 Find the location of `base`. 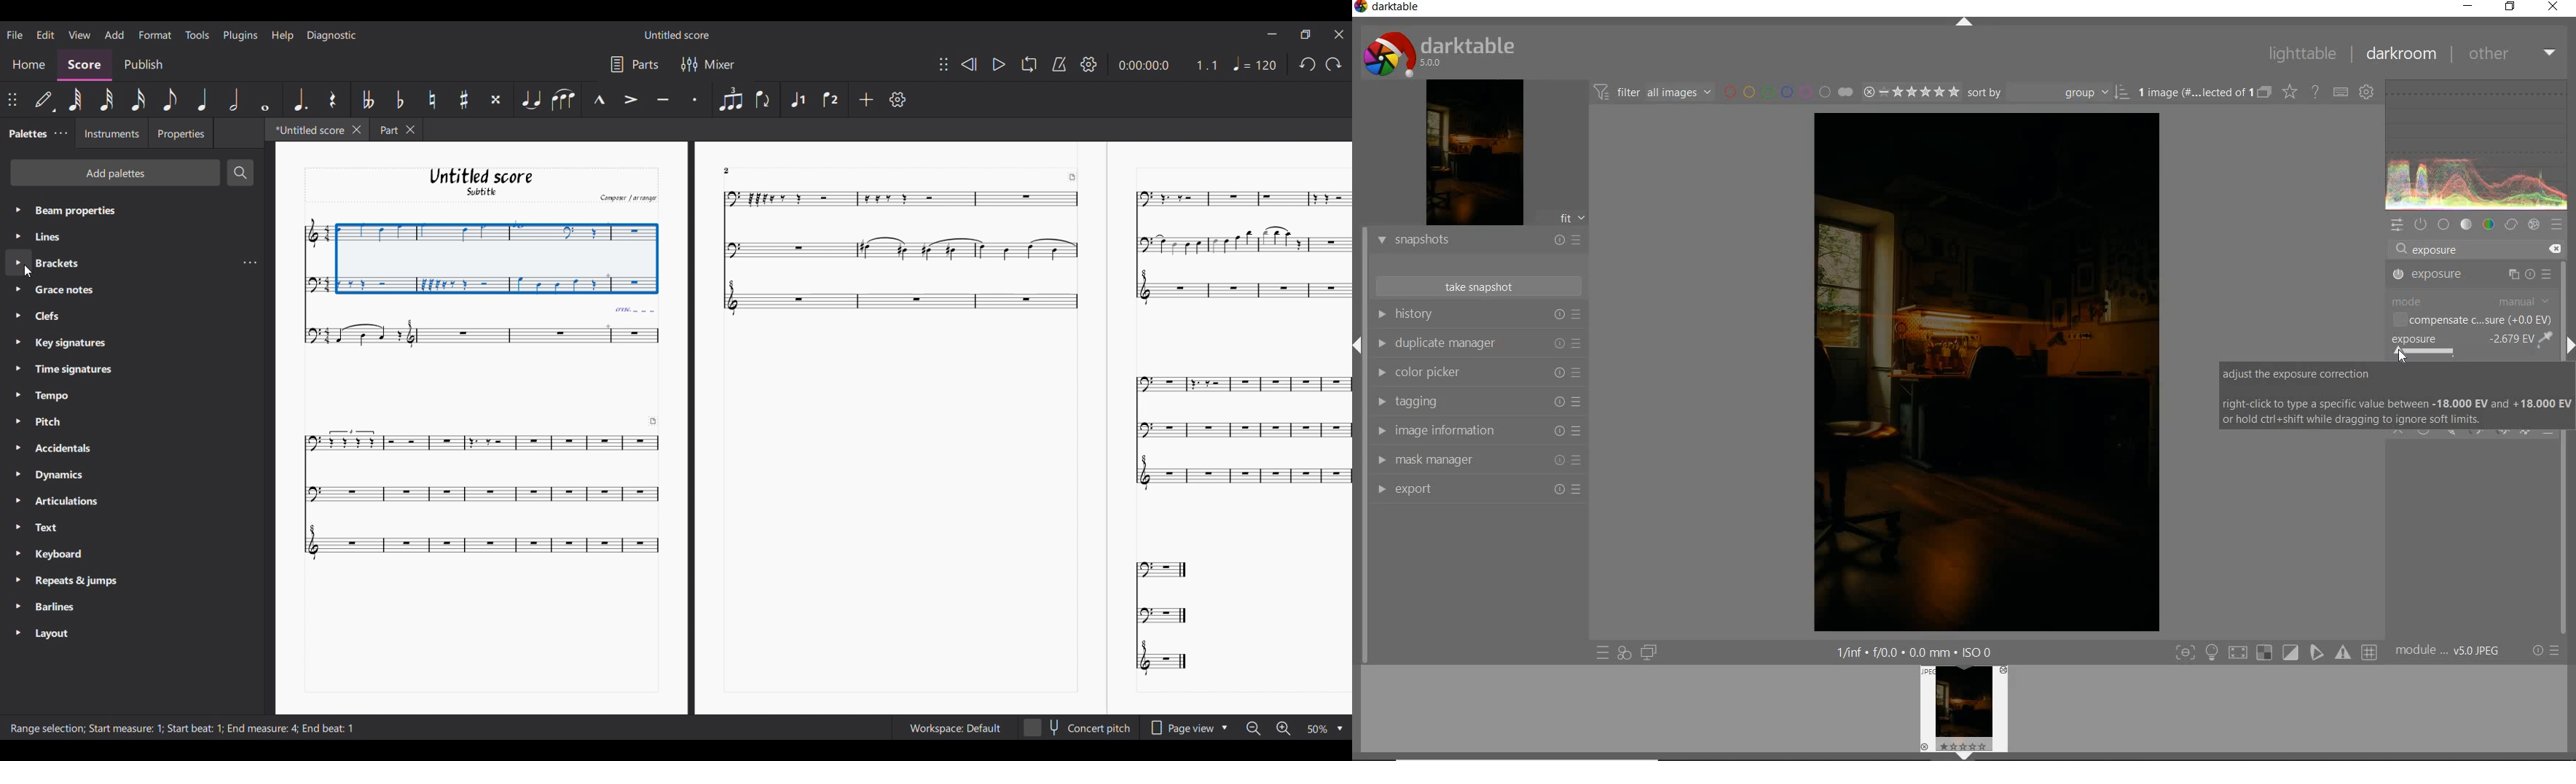

base is located at coordinates (2443, 225).